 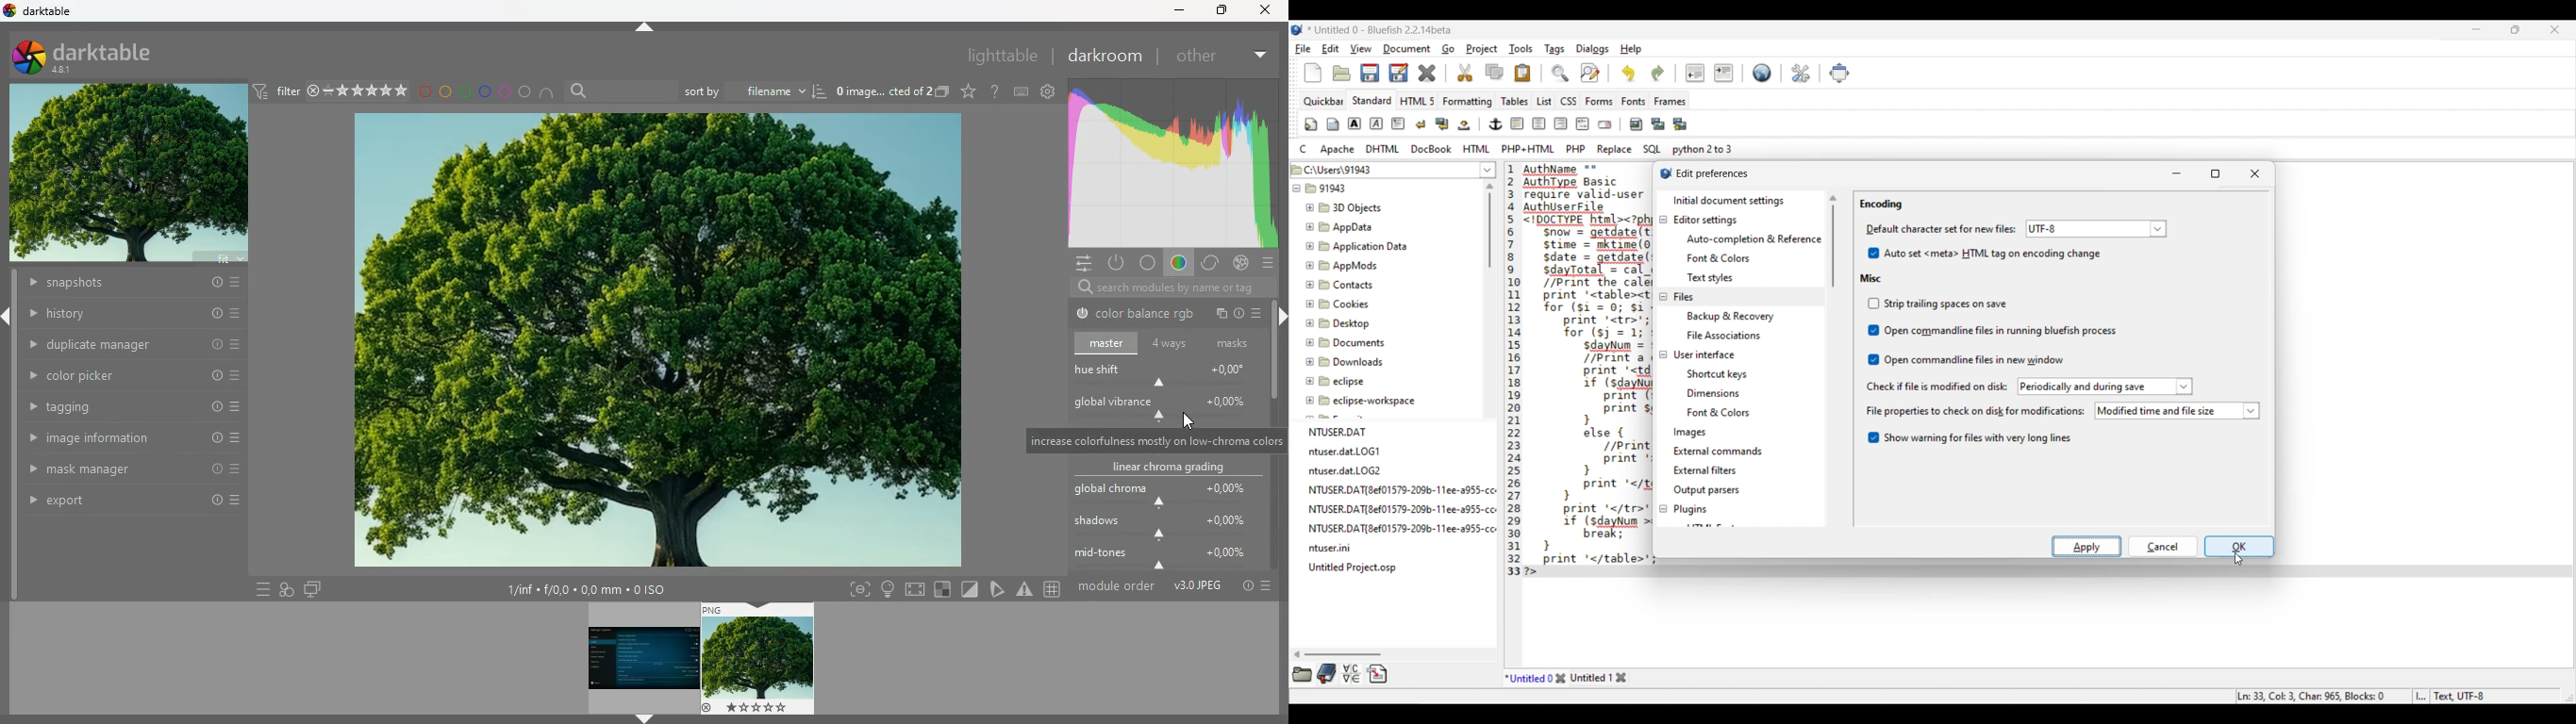 I want to click on 4 ways, so click(x=1171, y=345).